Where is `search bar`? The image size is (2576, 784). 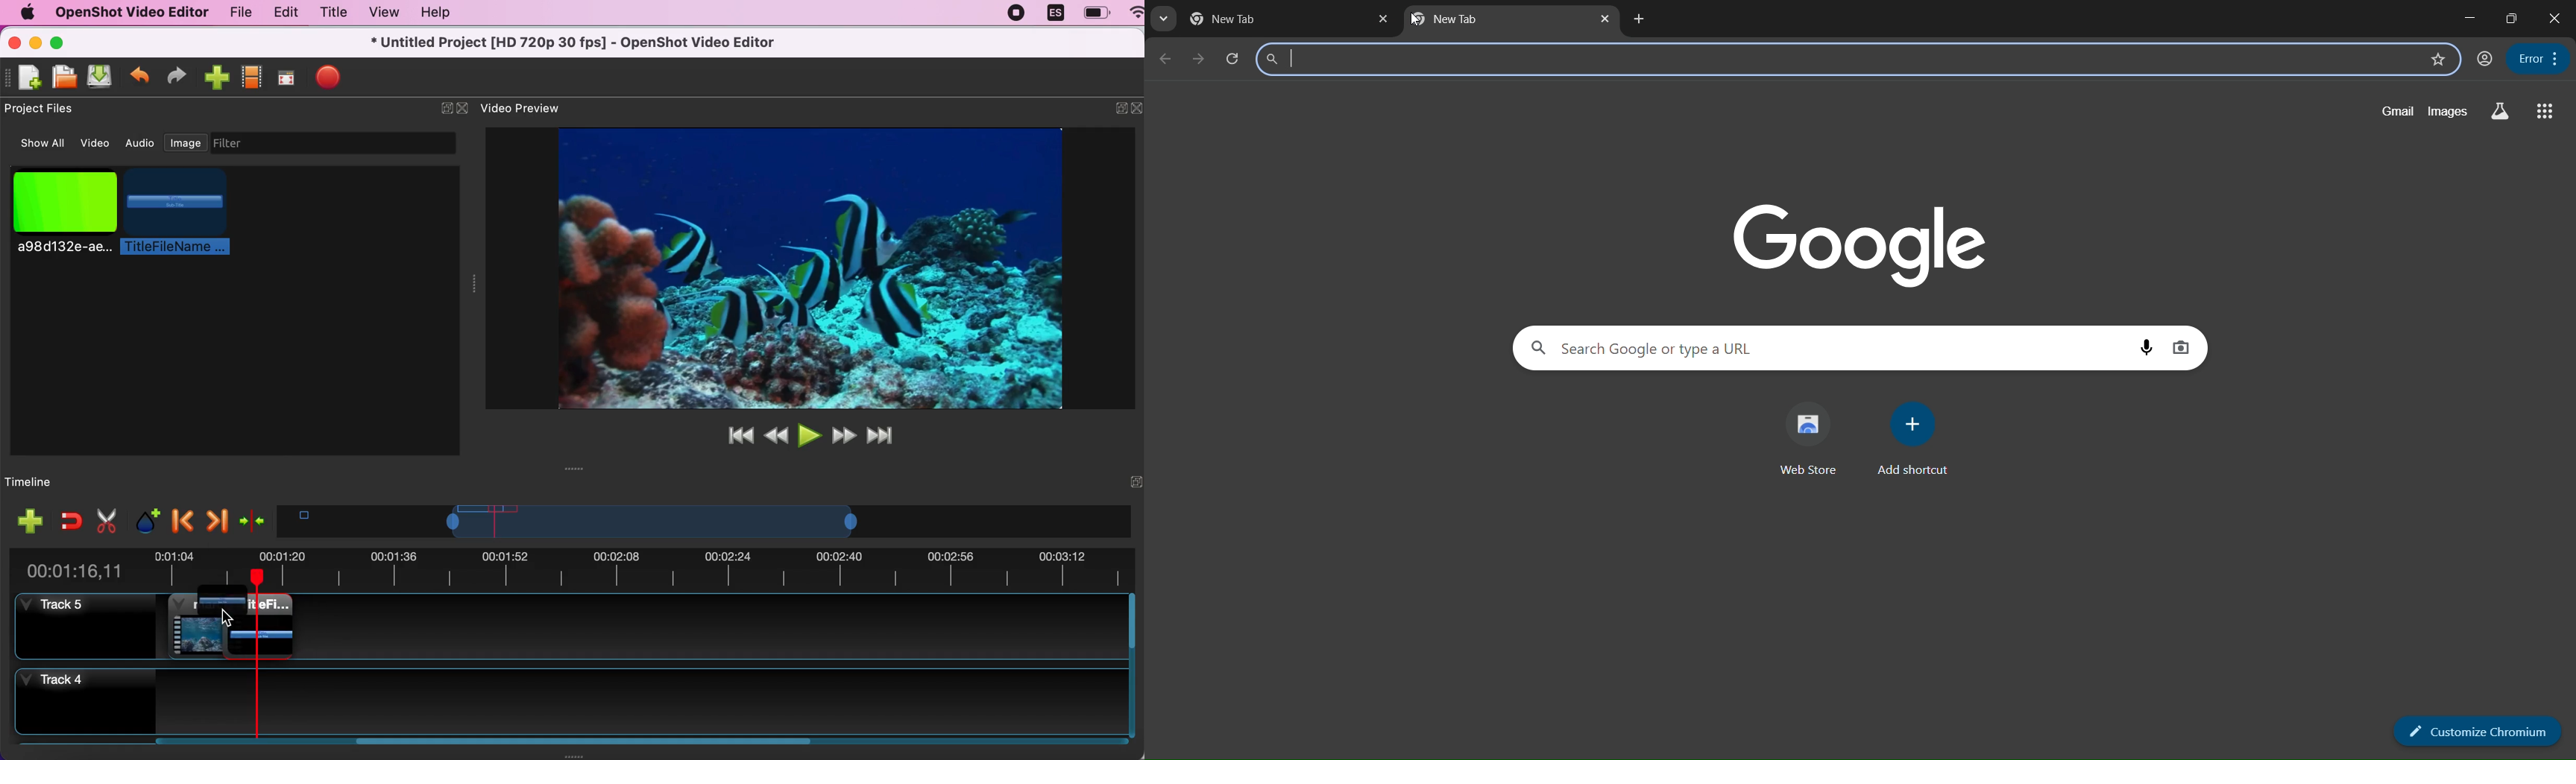 search bar is located at coordinates (1847, 59).